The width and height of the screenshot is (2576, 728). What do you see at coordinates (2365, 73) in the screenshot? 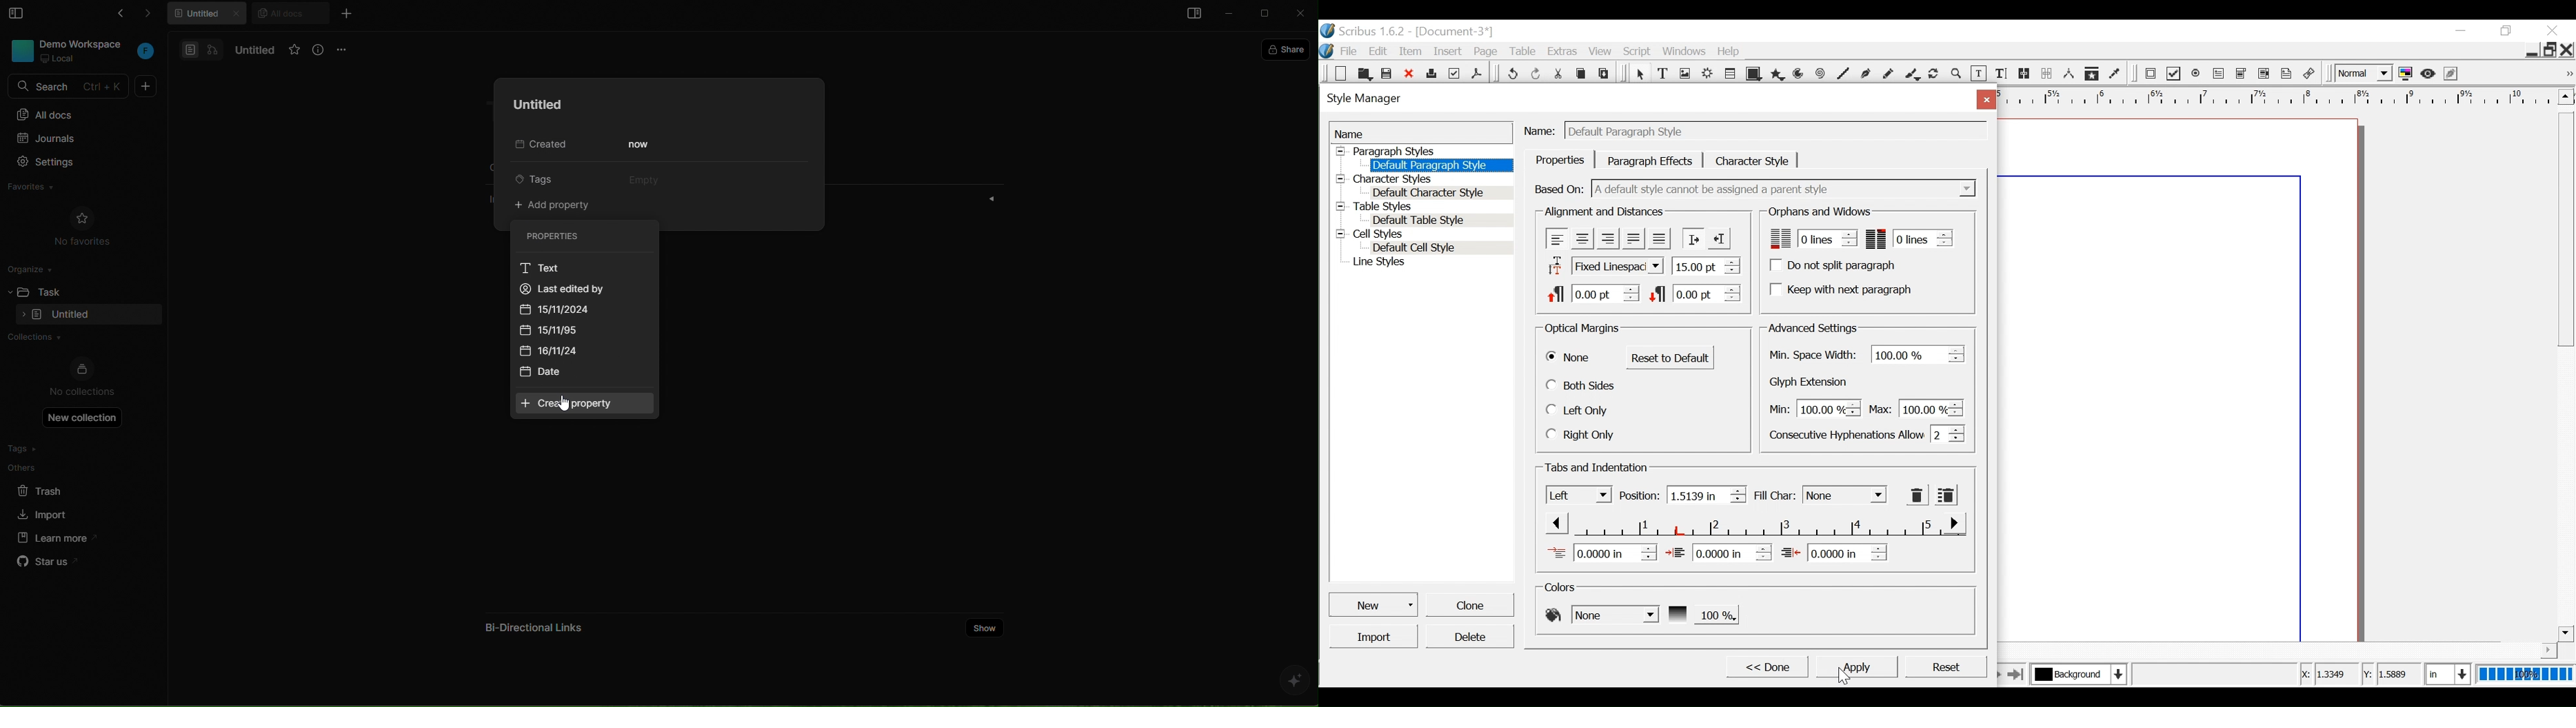
I see `Select the image preview quality` at bounding box center [2365, 73].